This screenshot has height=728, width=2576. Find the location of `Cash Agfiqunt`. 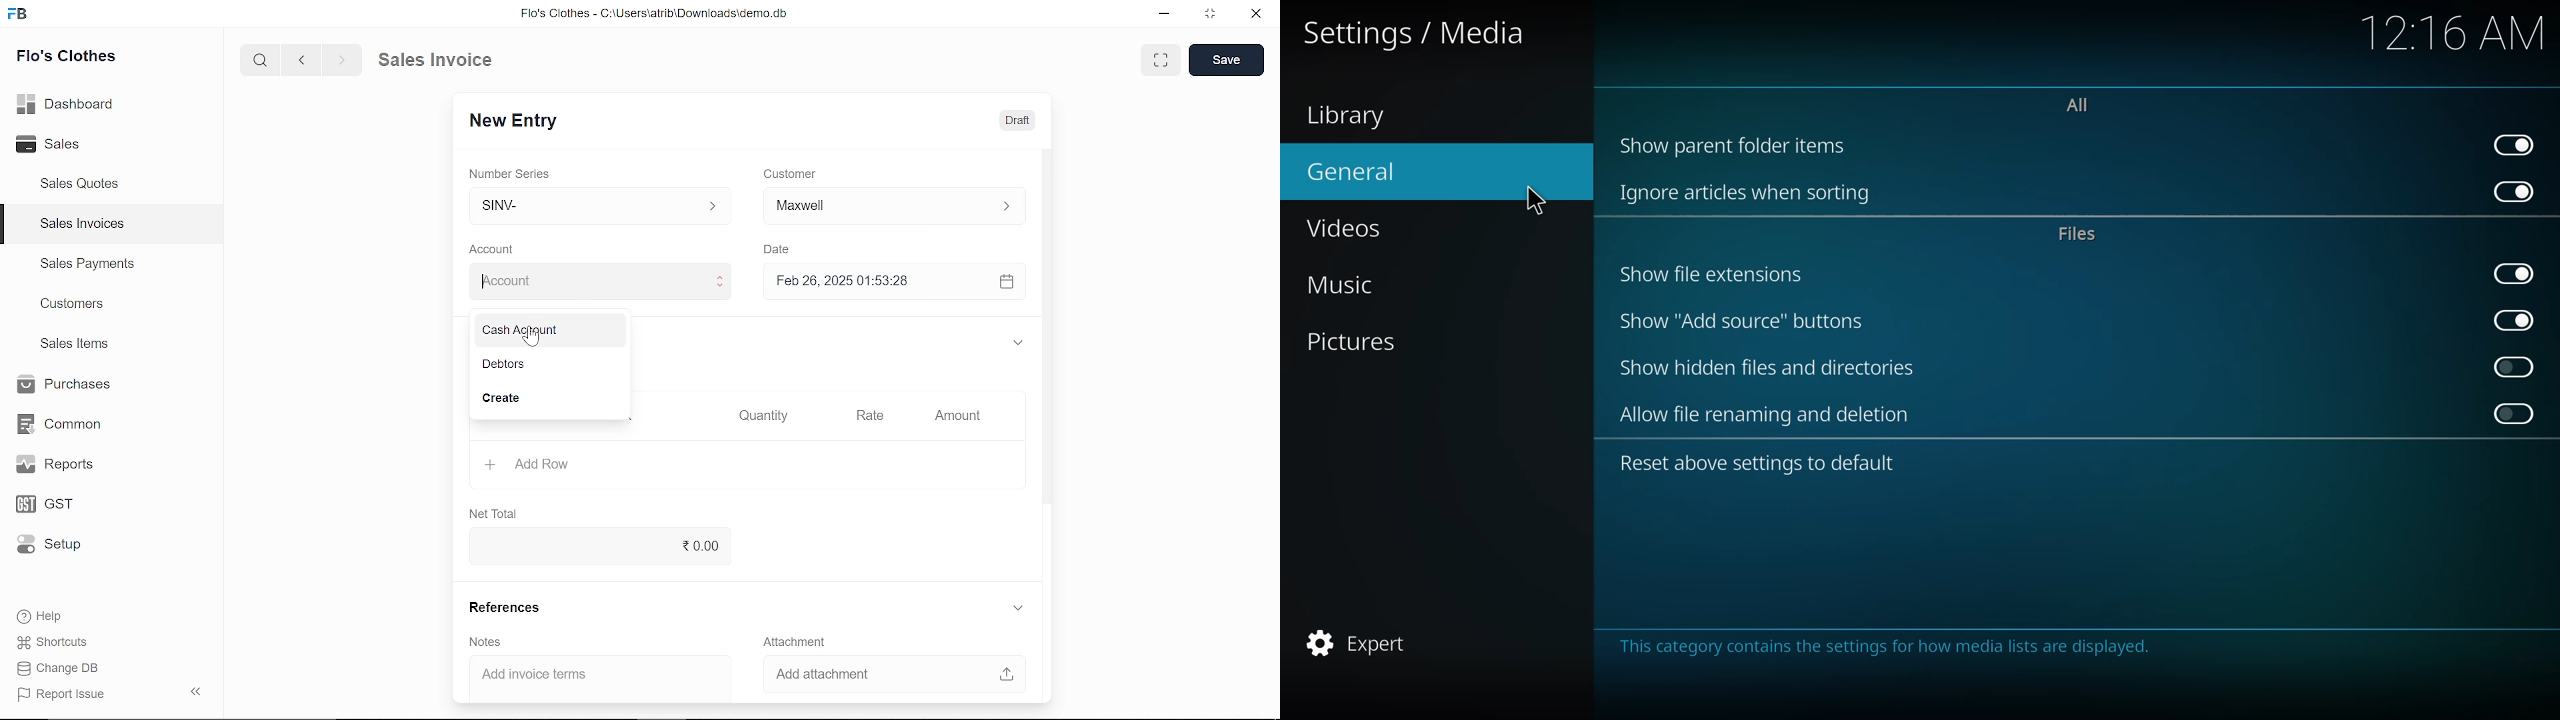

Cash Agfiqunt is located at coordinates (547, 332).